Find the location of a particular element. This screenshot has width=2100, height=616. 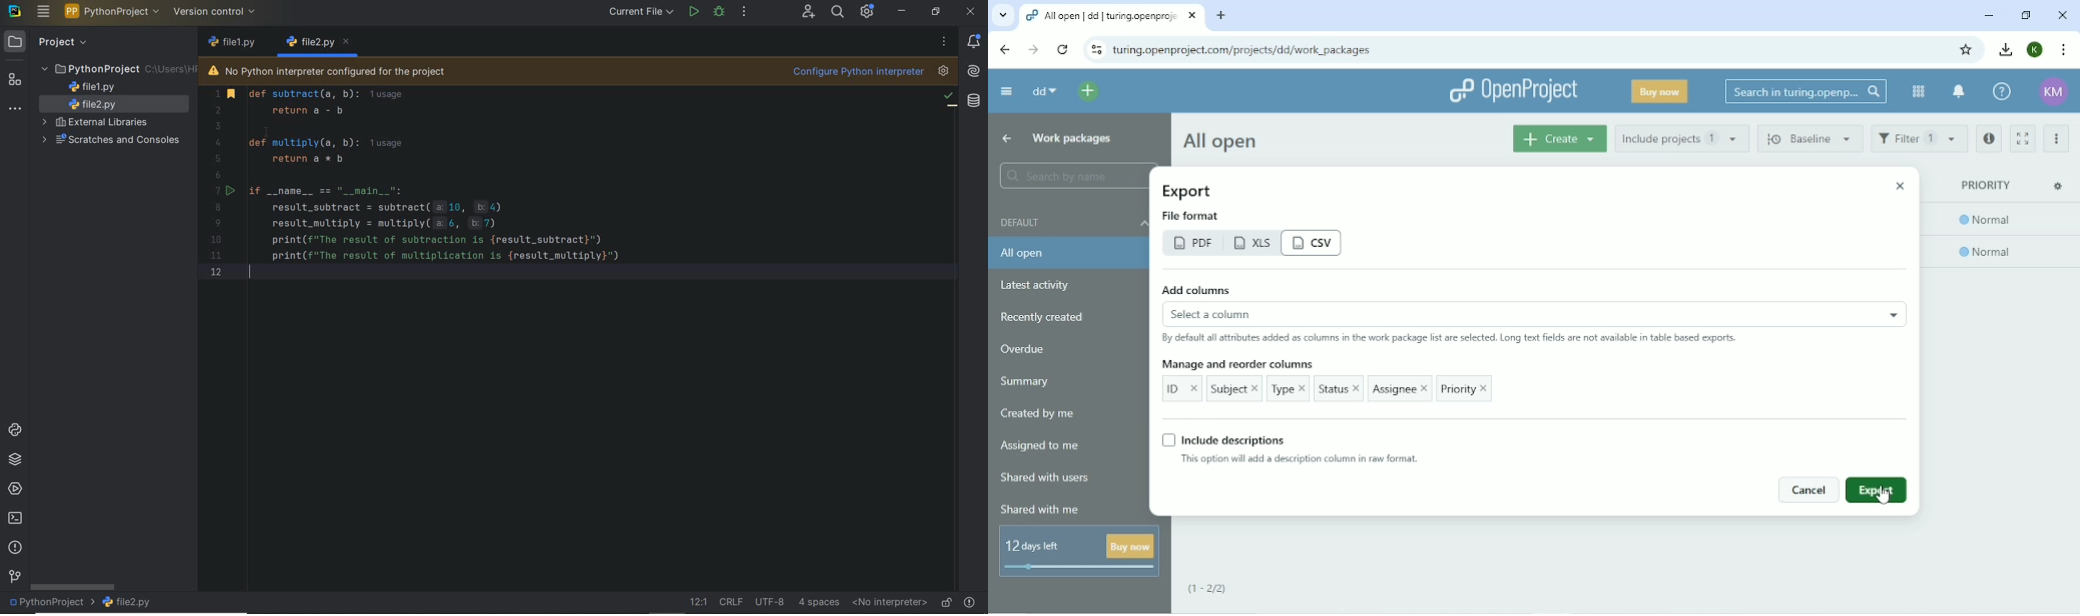

ide and project settings is located at coordinates (868, 13).